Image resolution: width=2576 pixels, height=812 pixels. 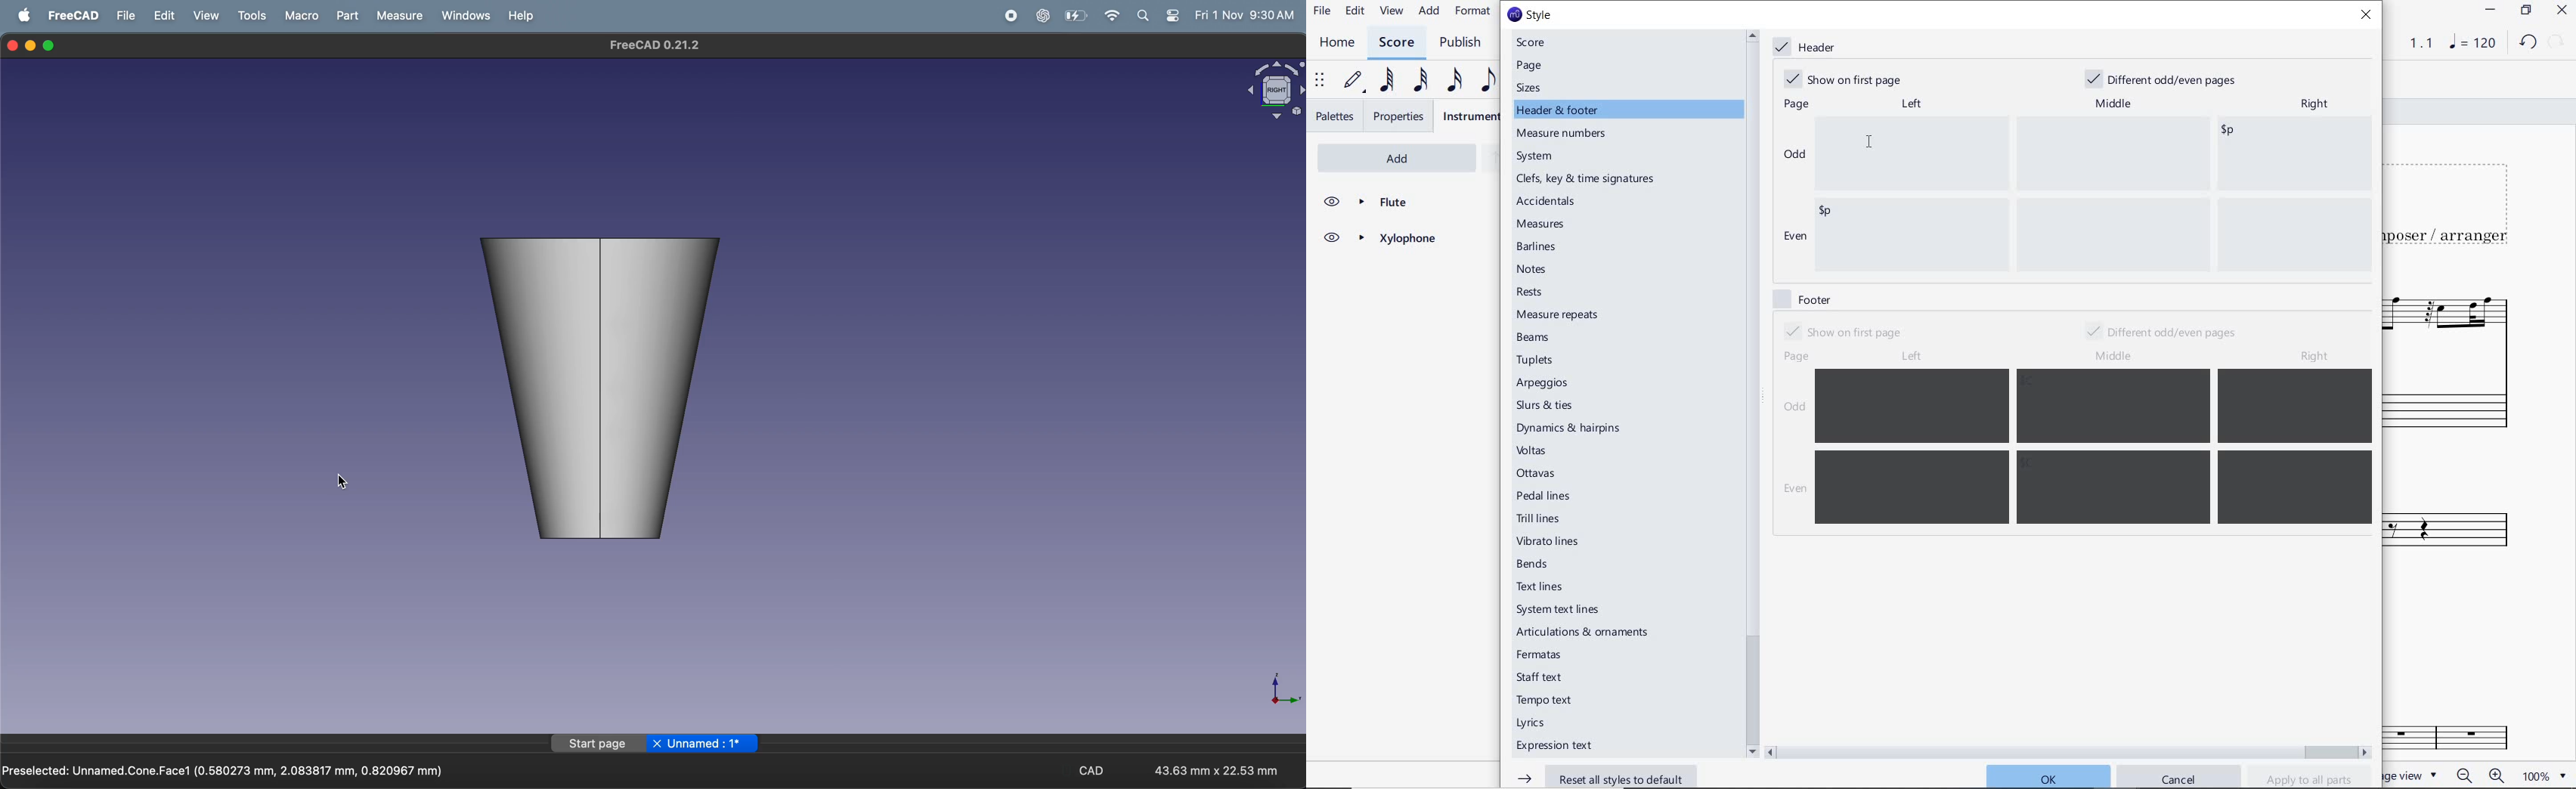 I want to click on right, so click(x=2314, y=105).